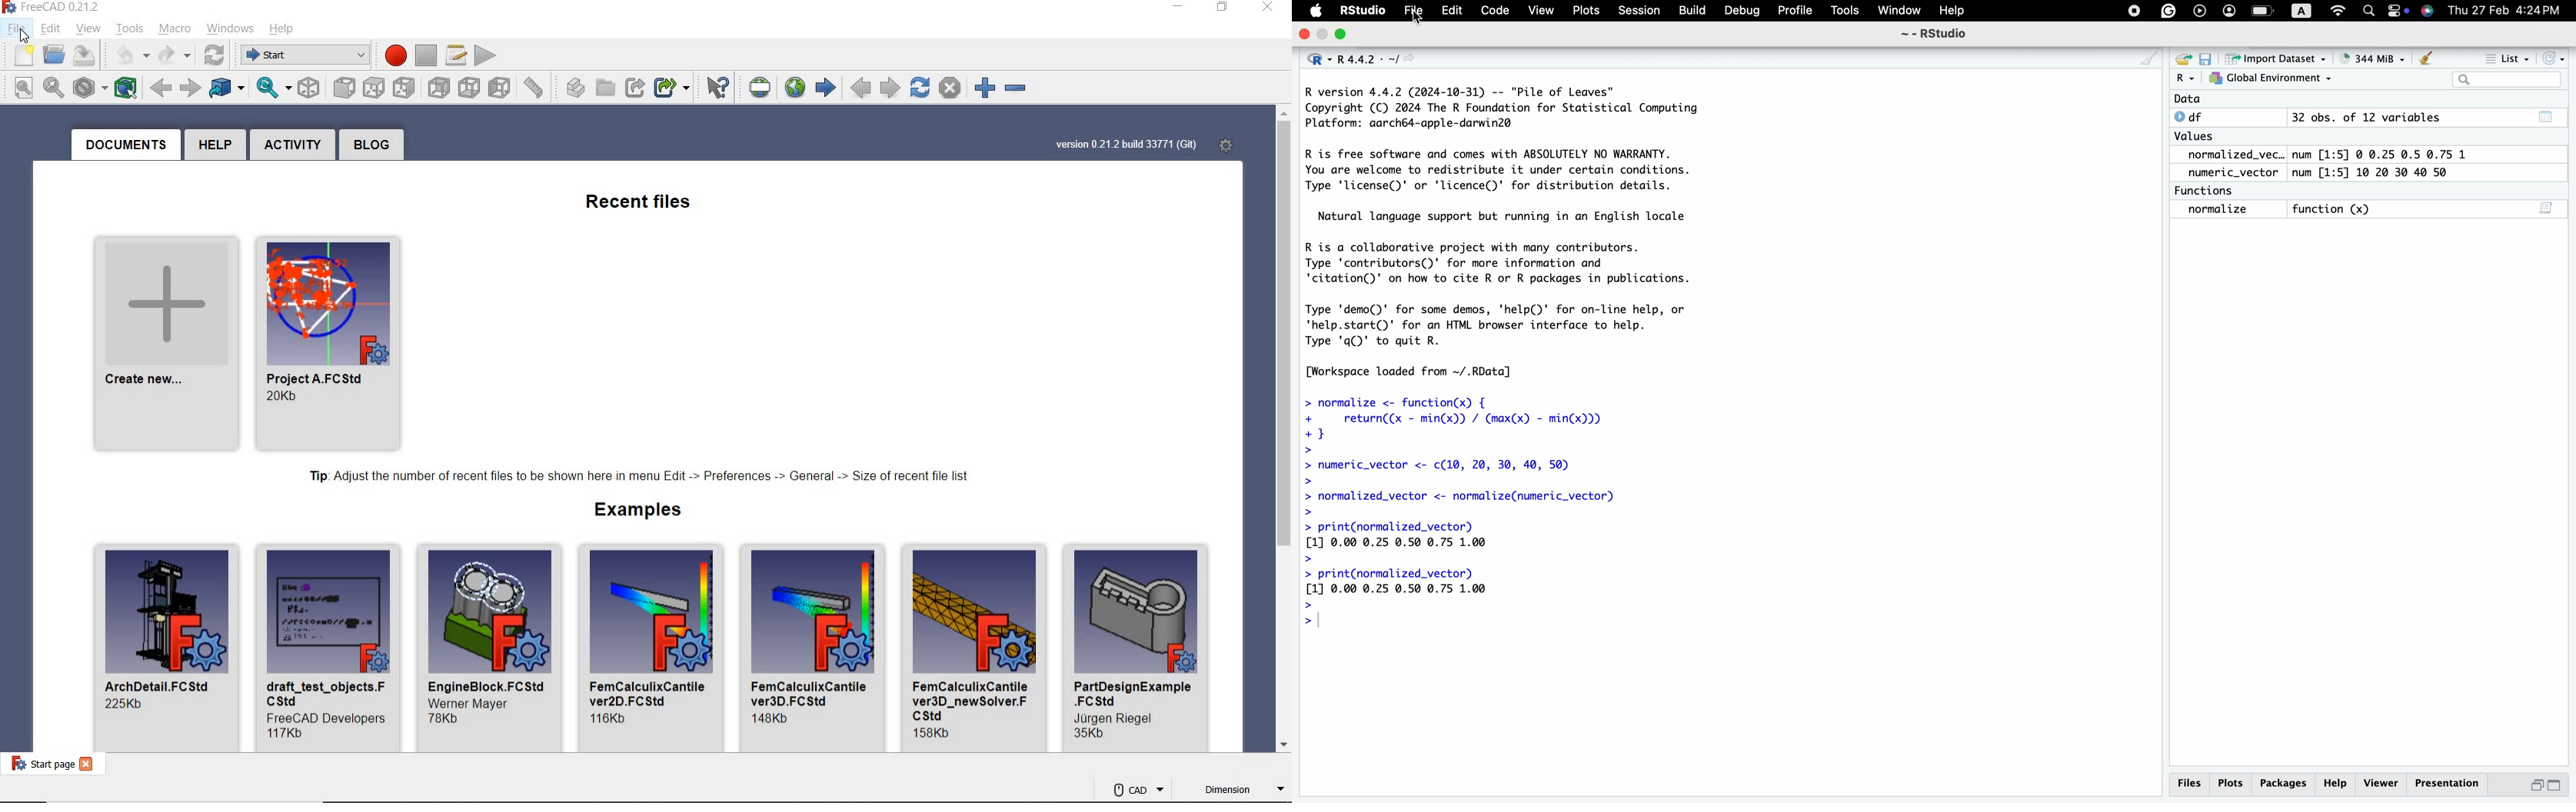 The width and height of the screenshot is (2576, 812). Describe the element at coordinates (1323, 34) in the screenshot. I see `maximize` at that location.